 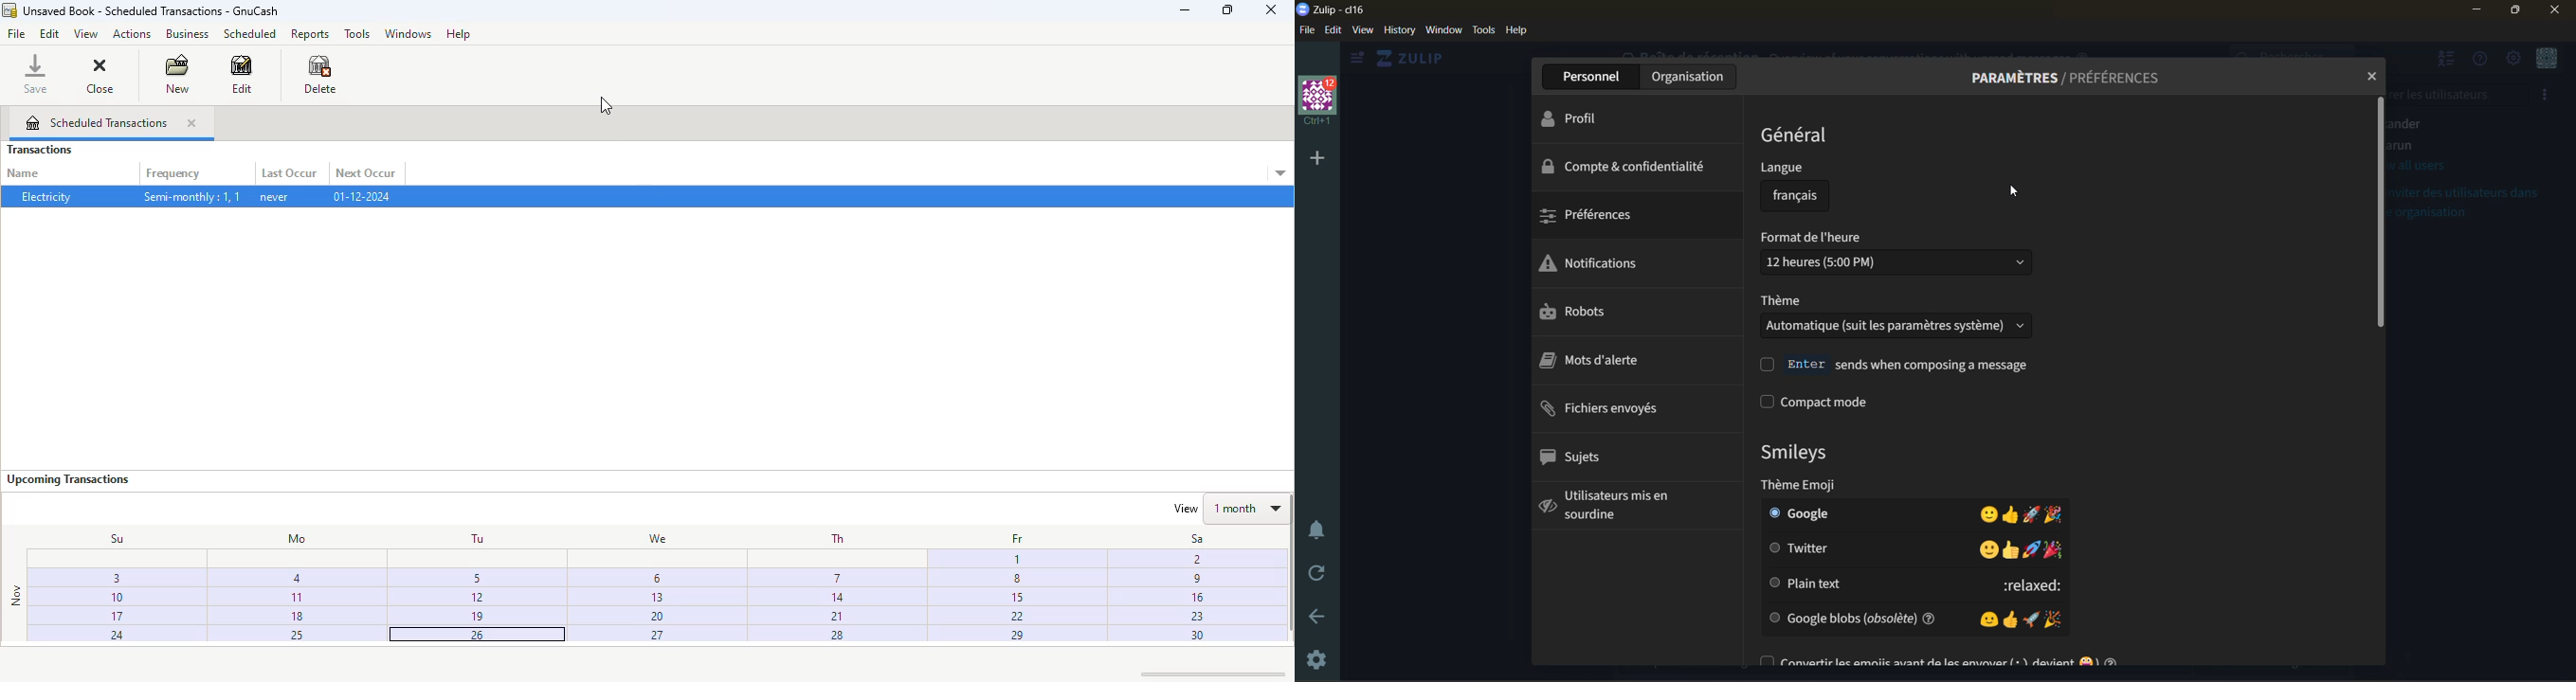 What do you see at coordinates (1521, 31) in the screenshot?
I see `help` at bounding box center [1521, 31].